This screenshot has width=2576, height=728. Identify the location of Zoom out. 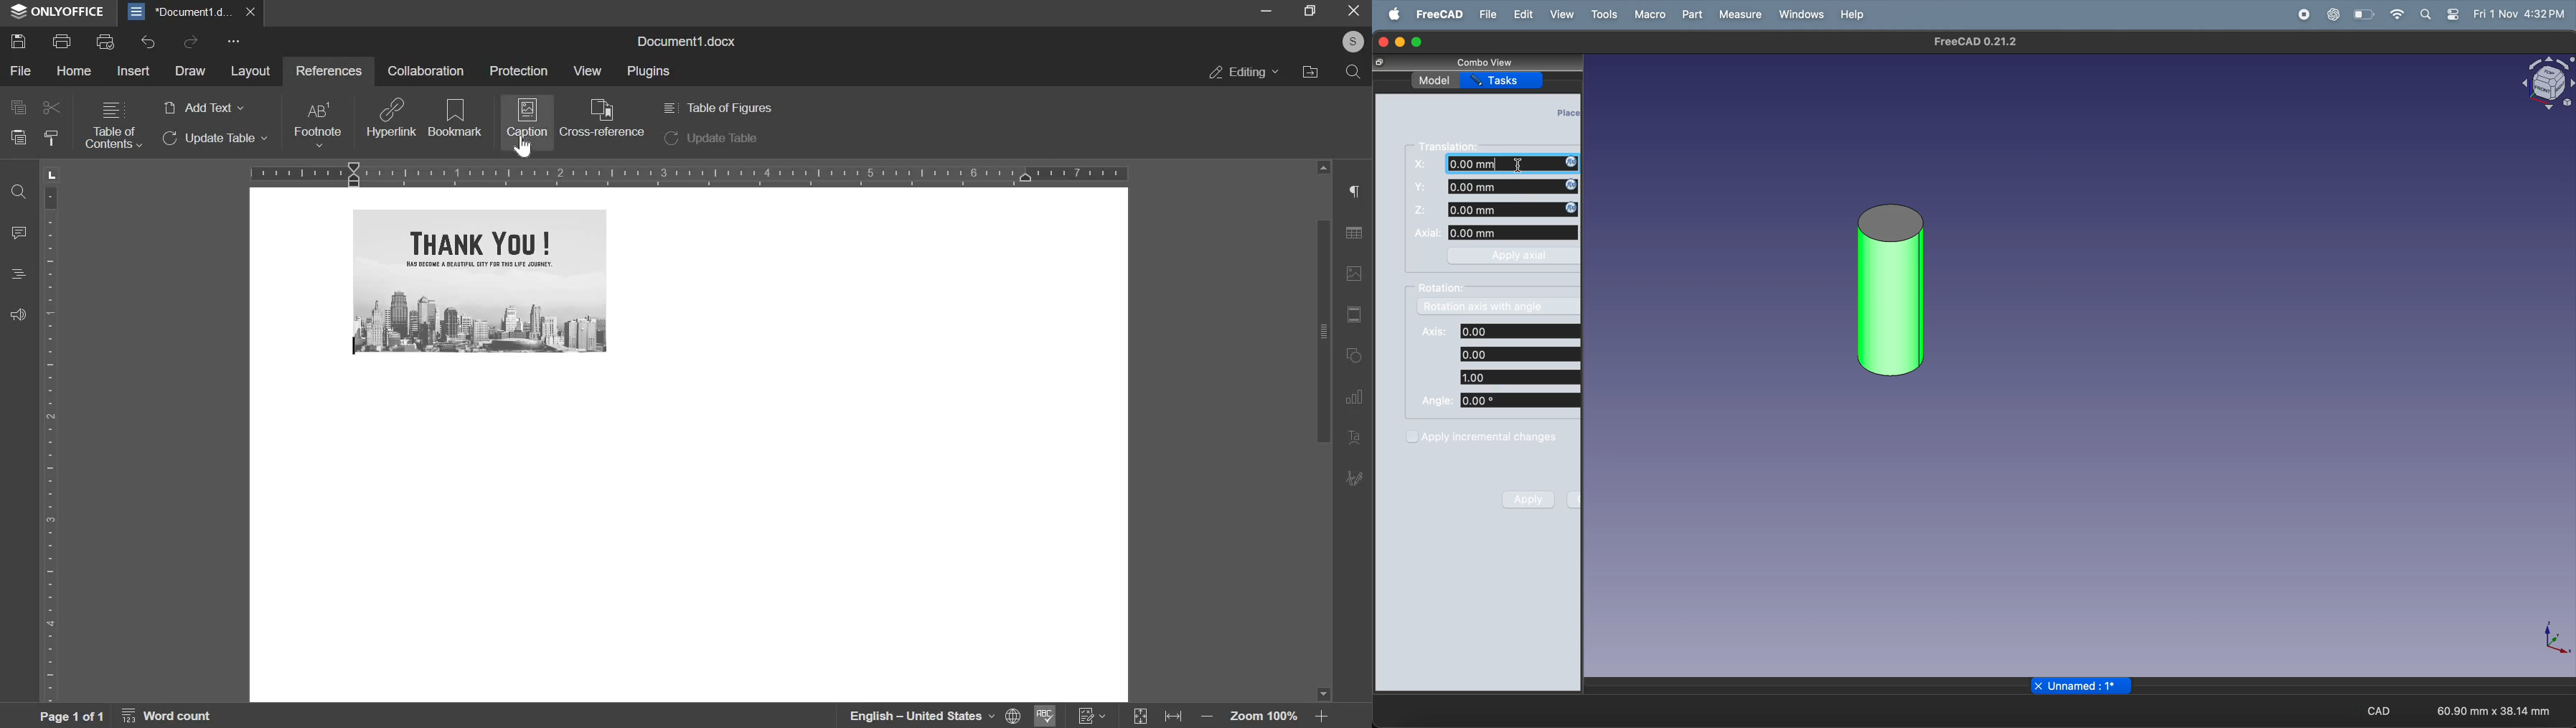
(1211, 719).